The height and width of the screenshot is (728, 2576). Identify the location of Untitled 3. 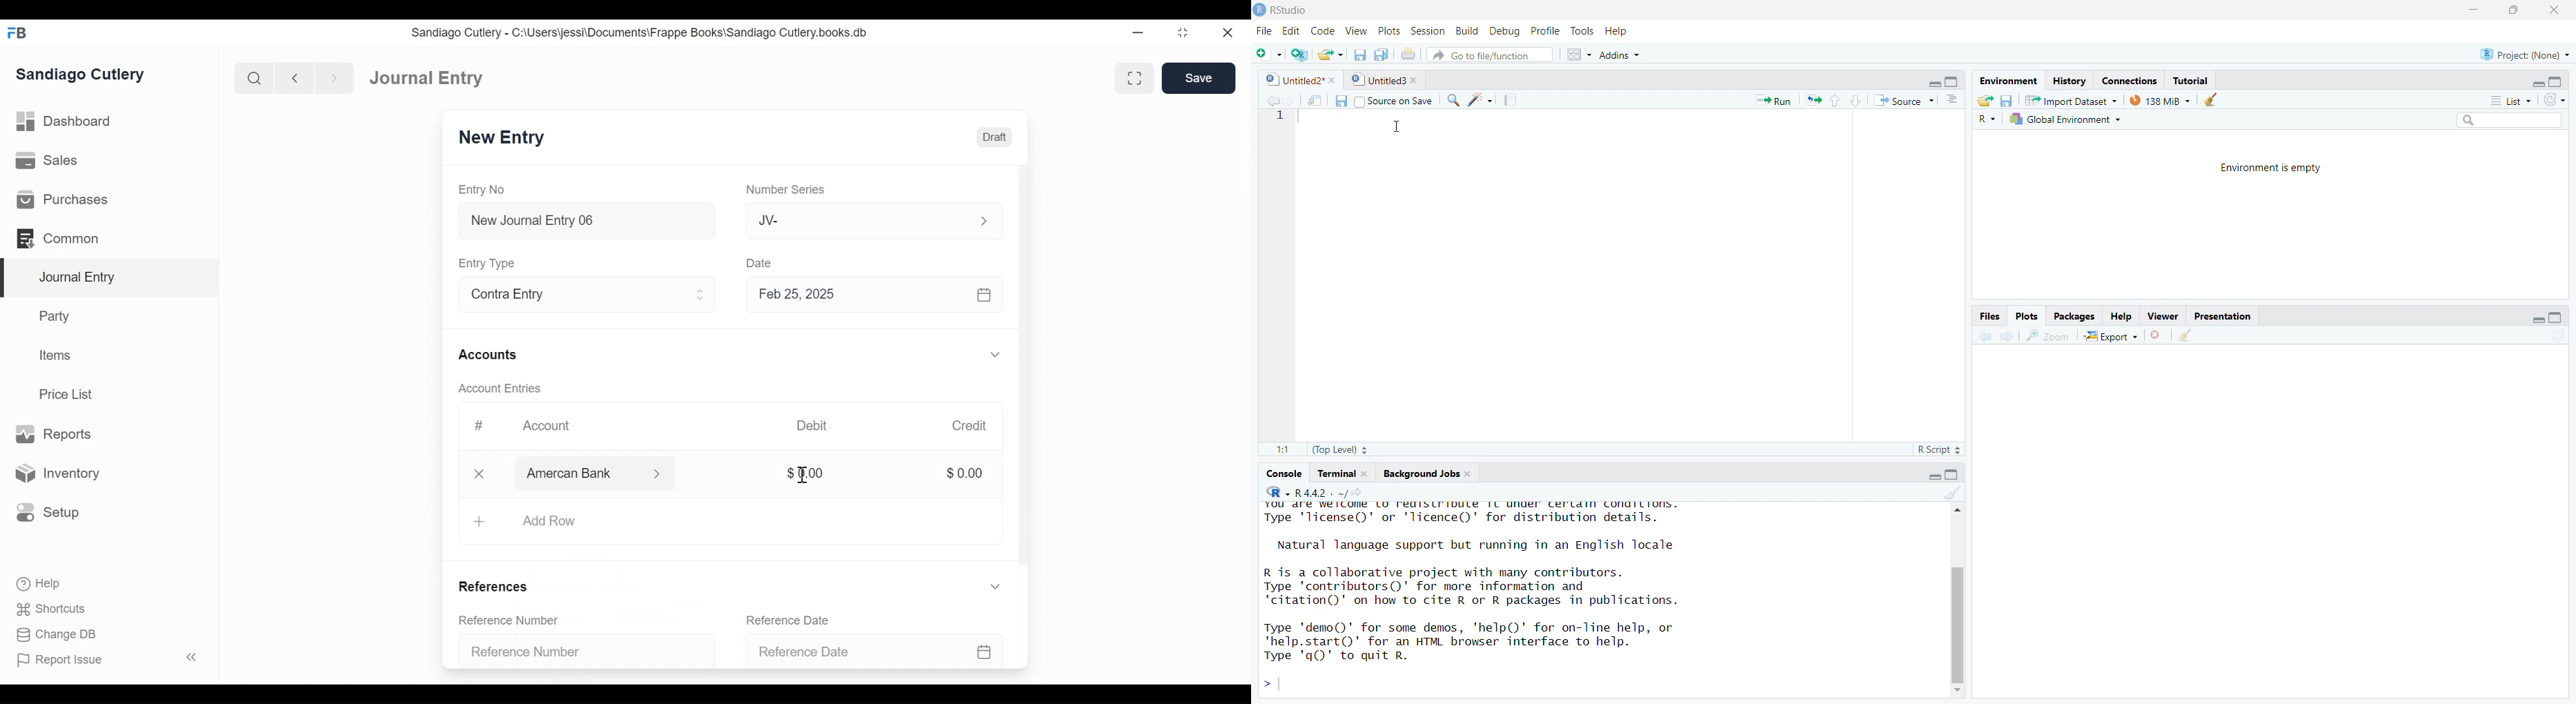
(1384, 79).